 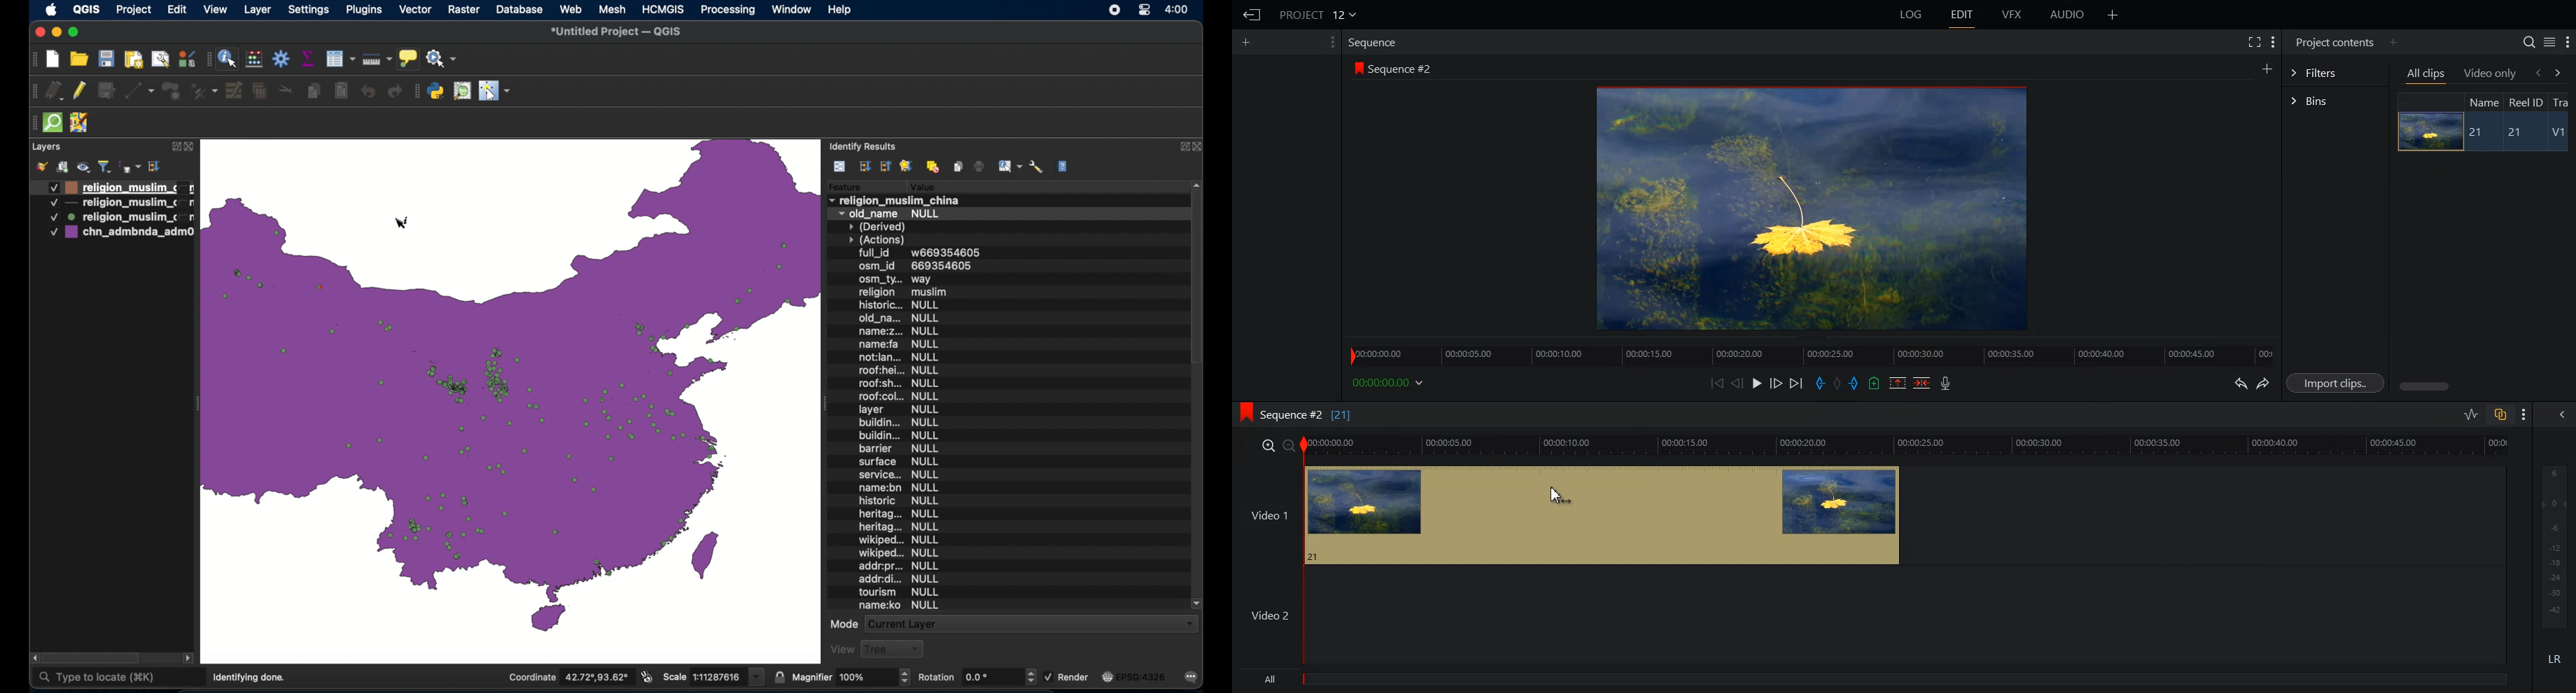 I want to click on AUDIO, so click(x=2068, y=15).